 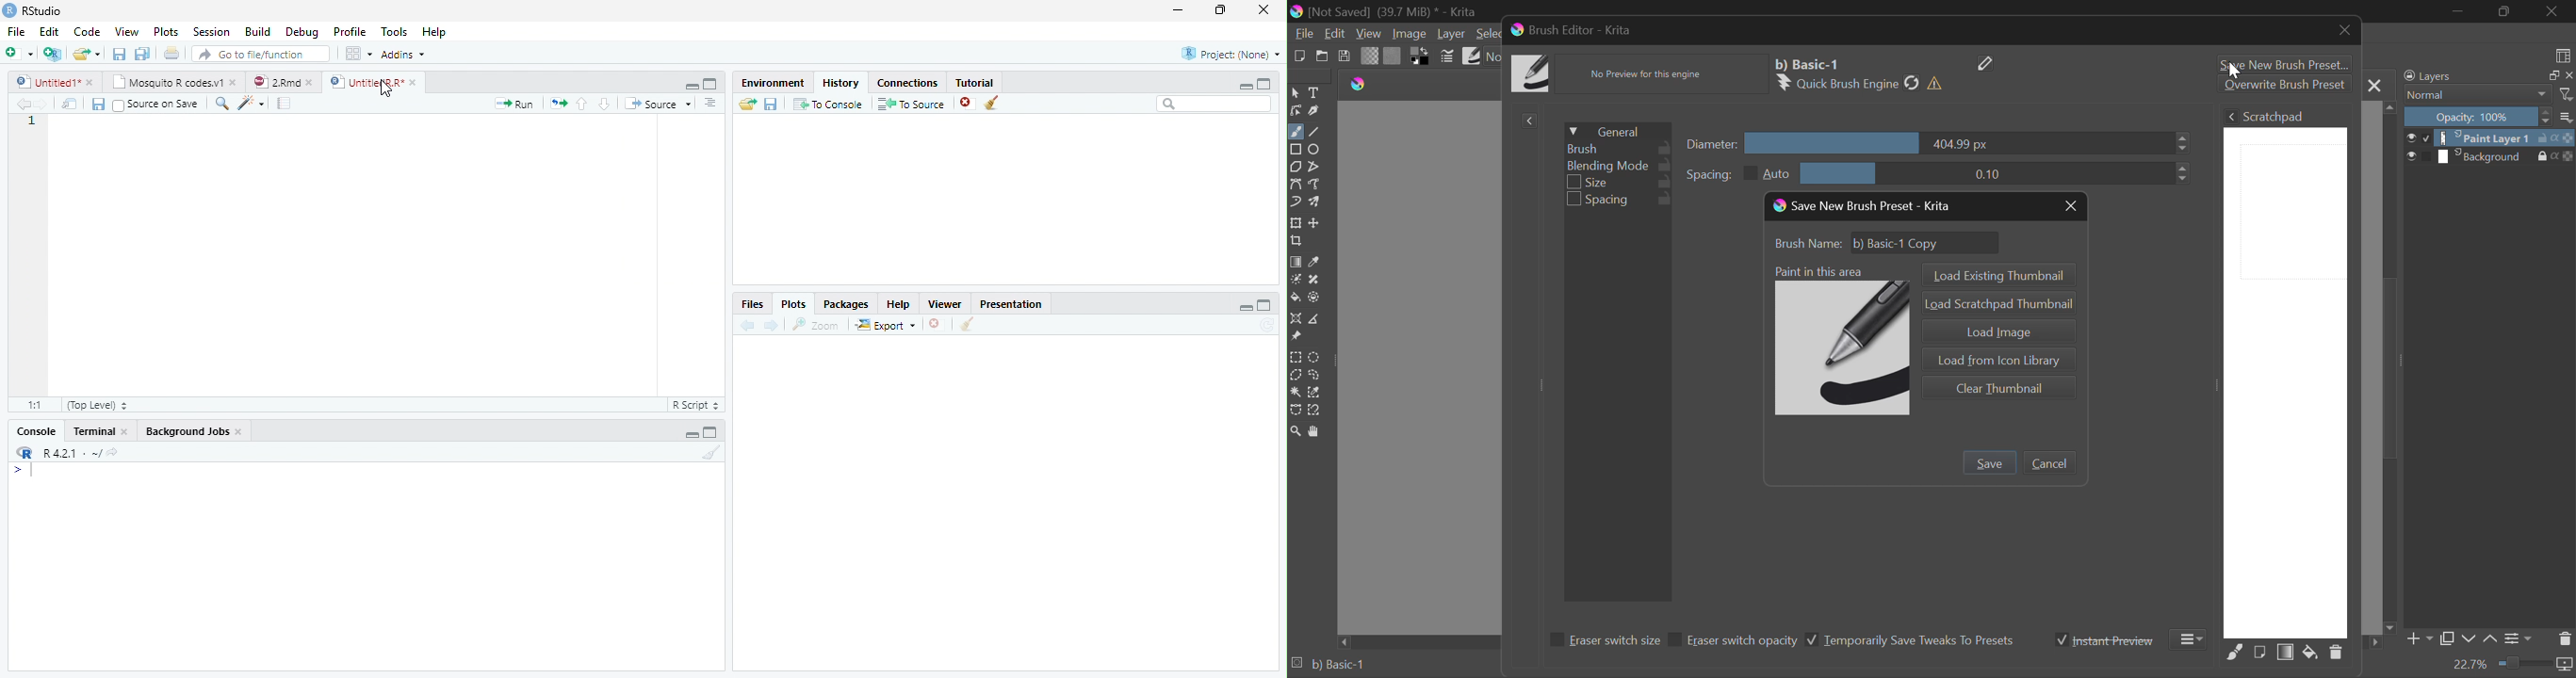 What do you see at coordinates (793, 304) in the screenshot?
I see `Plots` at bounding box center [793, 304].